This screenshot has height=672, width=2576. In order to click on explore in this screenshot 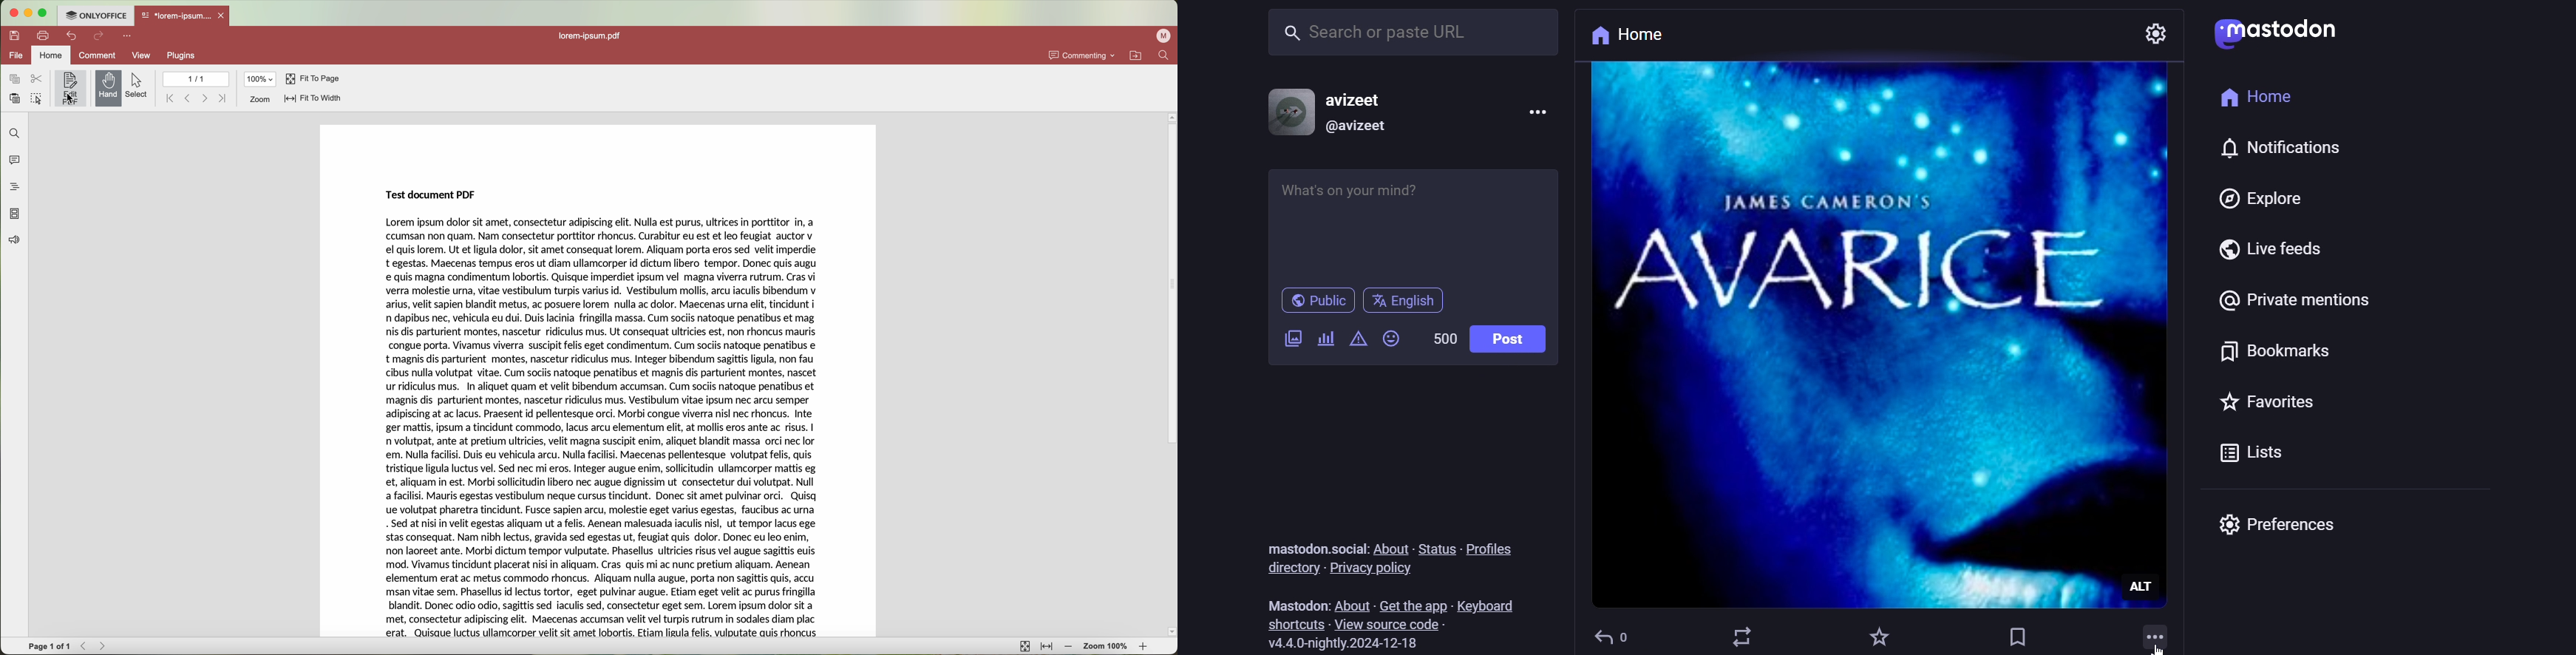, I will do `click(2259, 200)`.